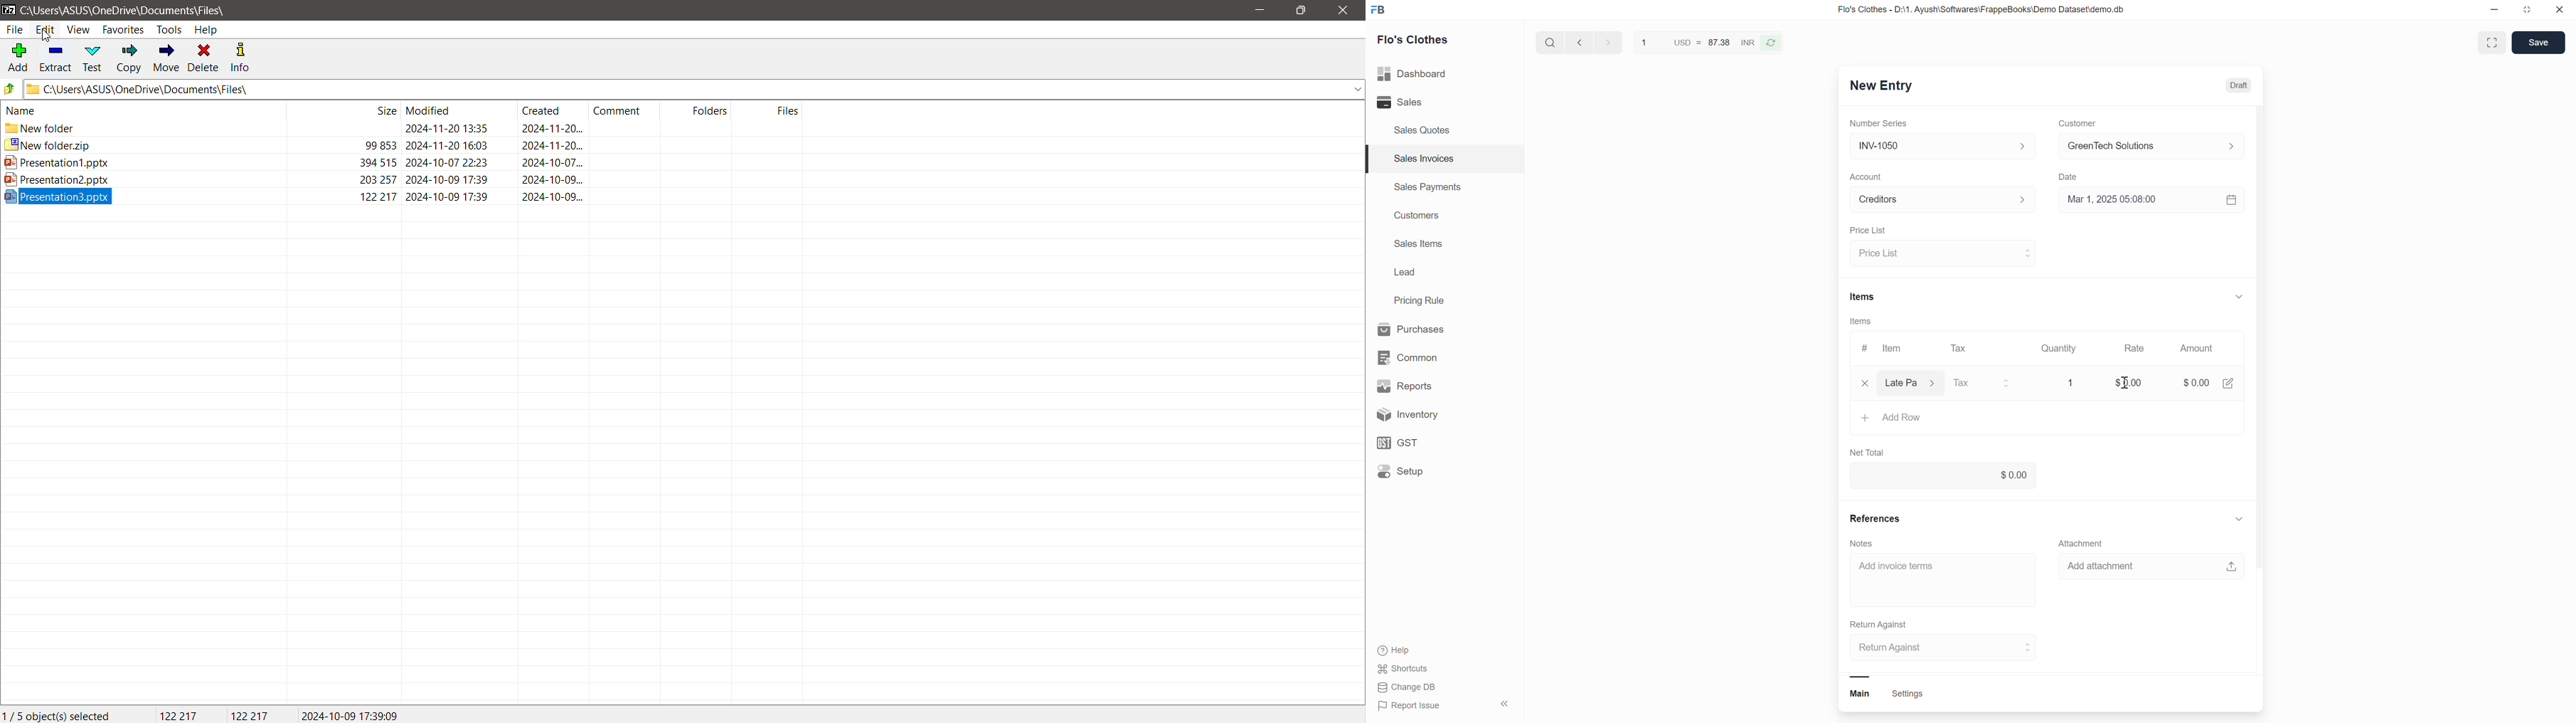 The height and width of the screenshot is (728, 2576). Describe the element at coordinates (1940, 146) in the screenshot. I see `Select Number series` at that location.